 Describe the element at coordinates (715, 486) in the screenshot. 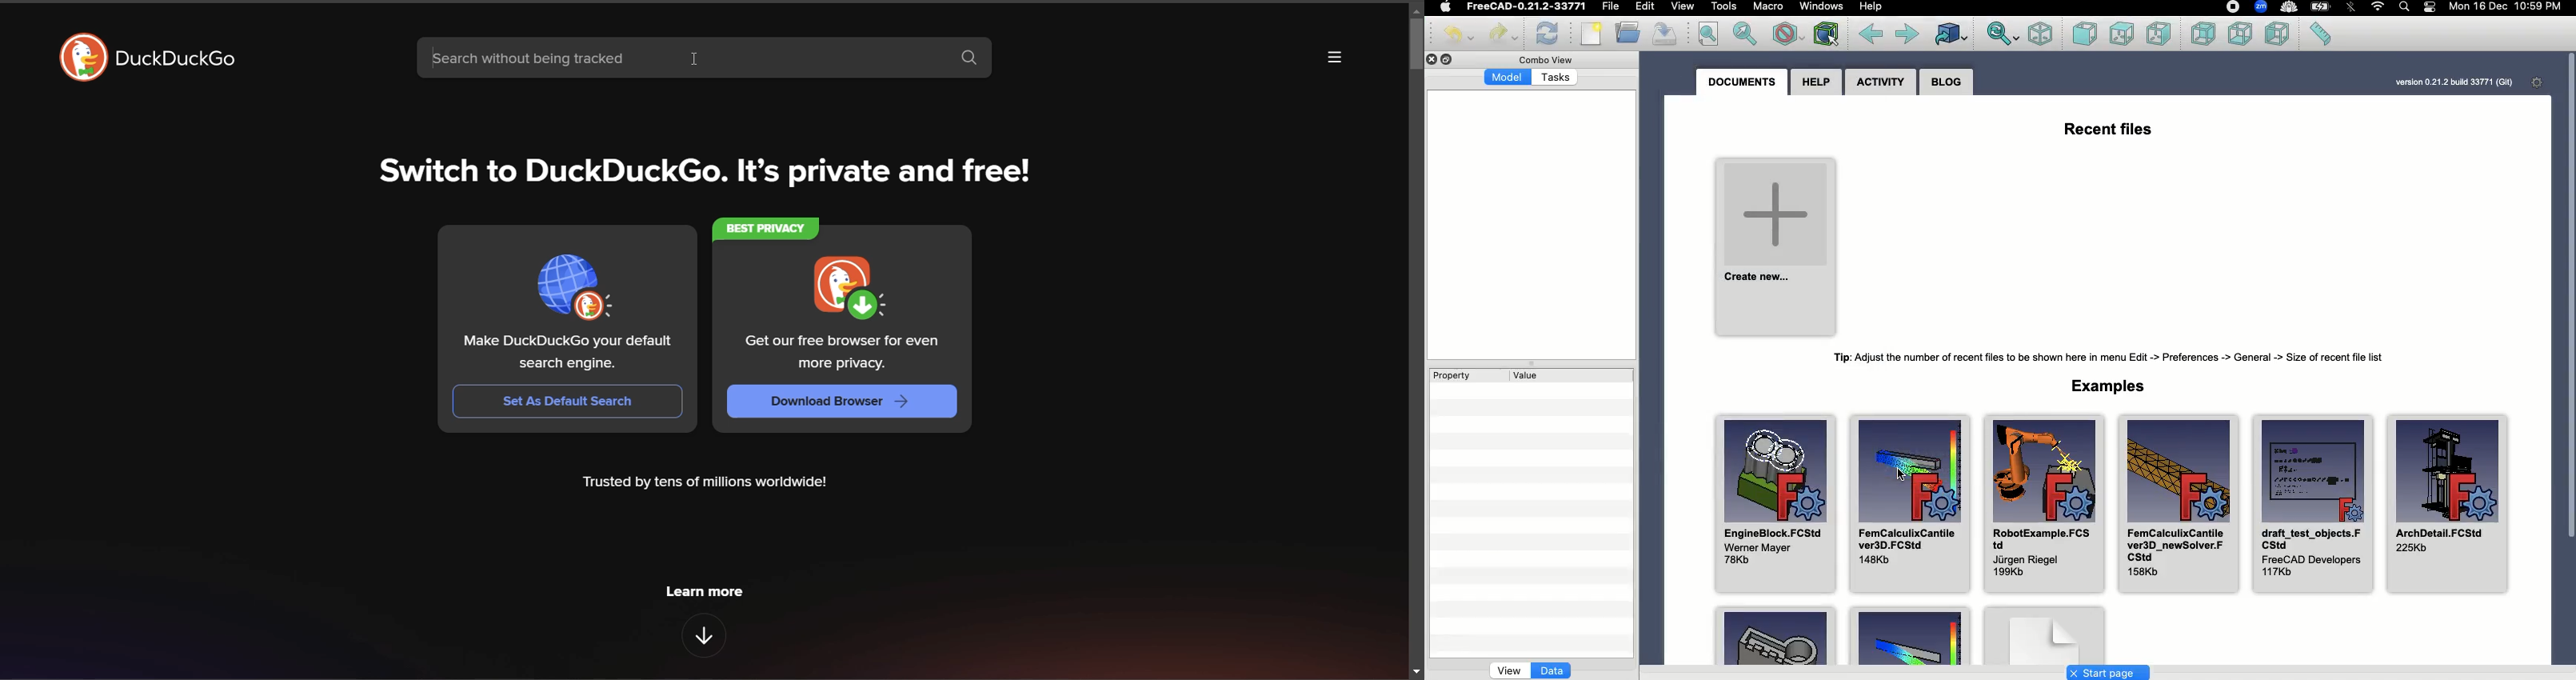

I see `Trusted by tens of millions worldwide!` at that location.